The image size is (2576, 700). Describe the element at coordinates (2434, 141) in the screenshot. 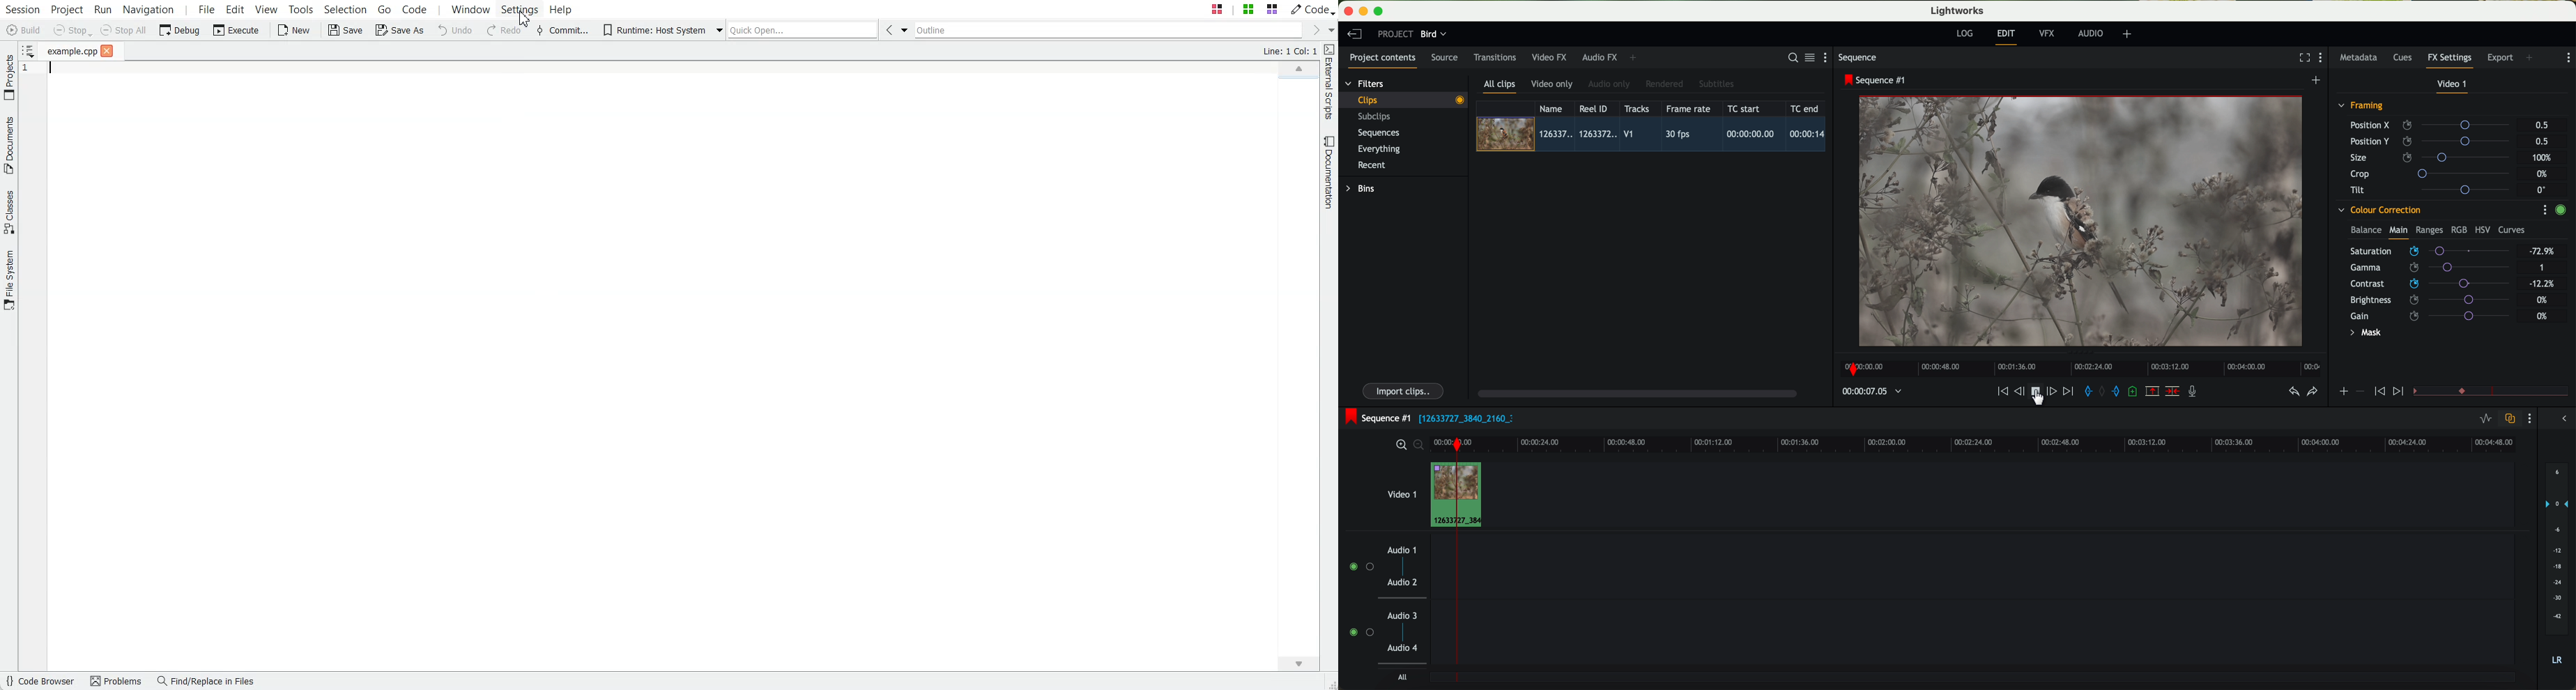

I see `position Y` at that location.